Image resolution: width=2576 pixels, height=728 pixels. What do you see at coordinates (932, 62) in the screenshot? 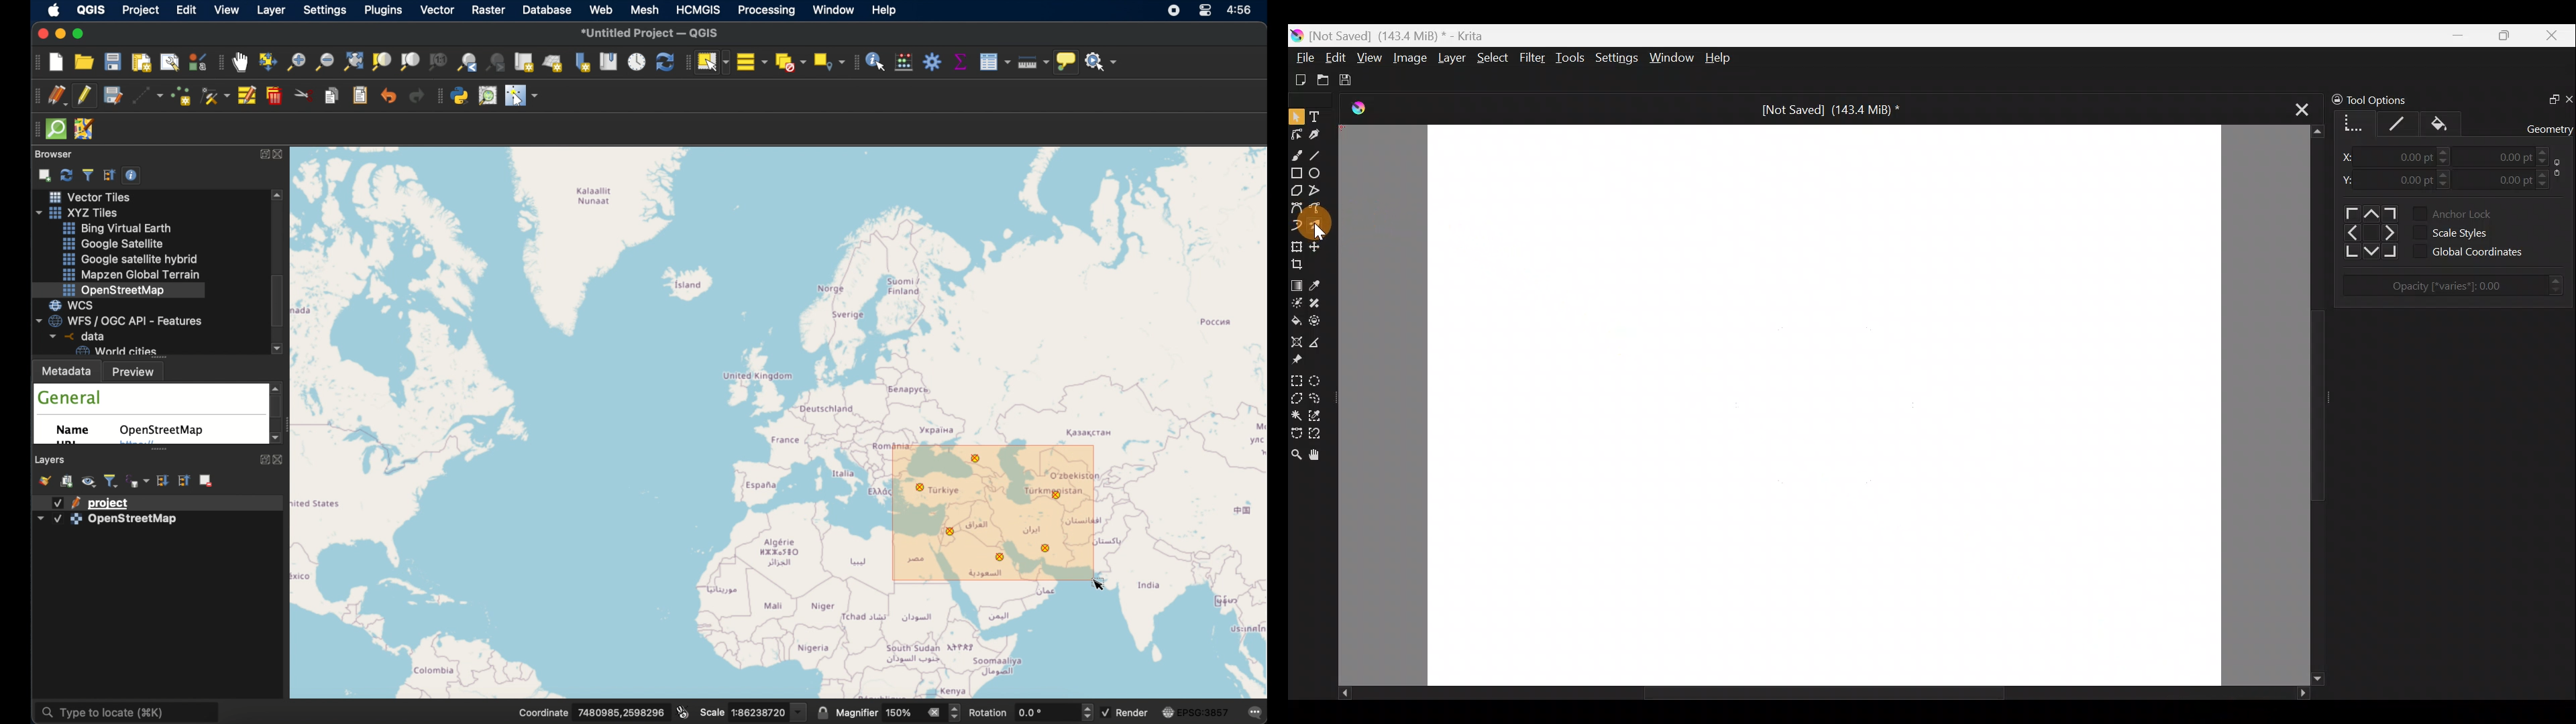
I see `toolbox` at bounding box center [932, 62].